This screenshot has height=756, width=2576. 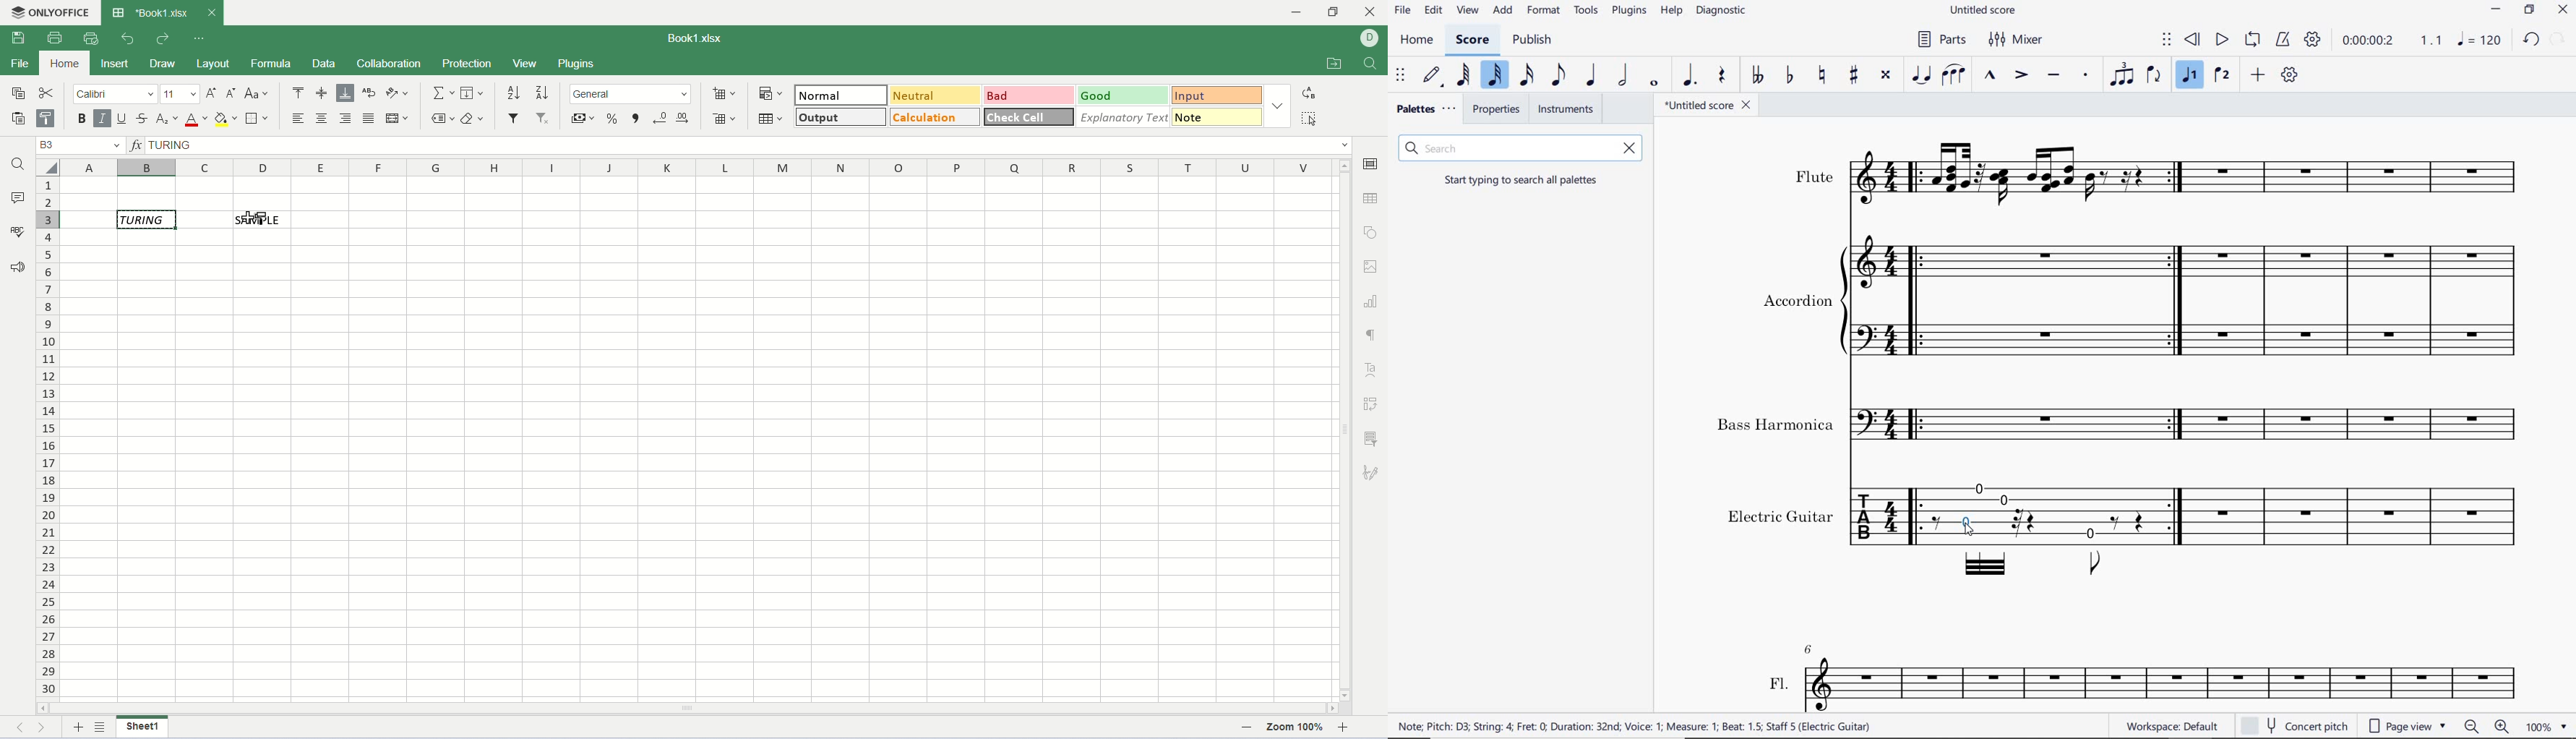 I want to click on new sheet, so click(x=79, y=729).